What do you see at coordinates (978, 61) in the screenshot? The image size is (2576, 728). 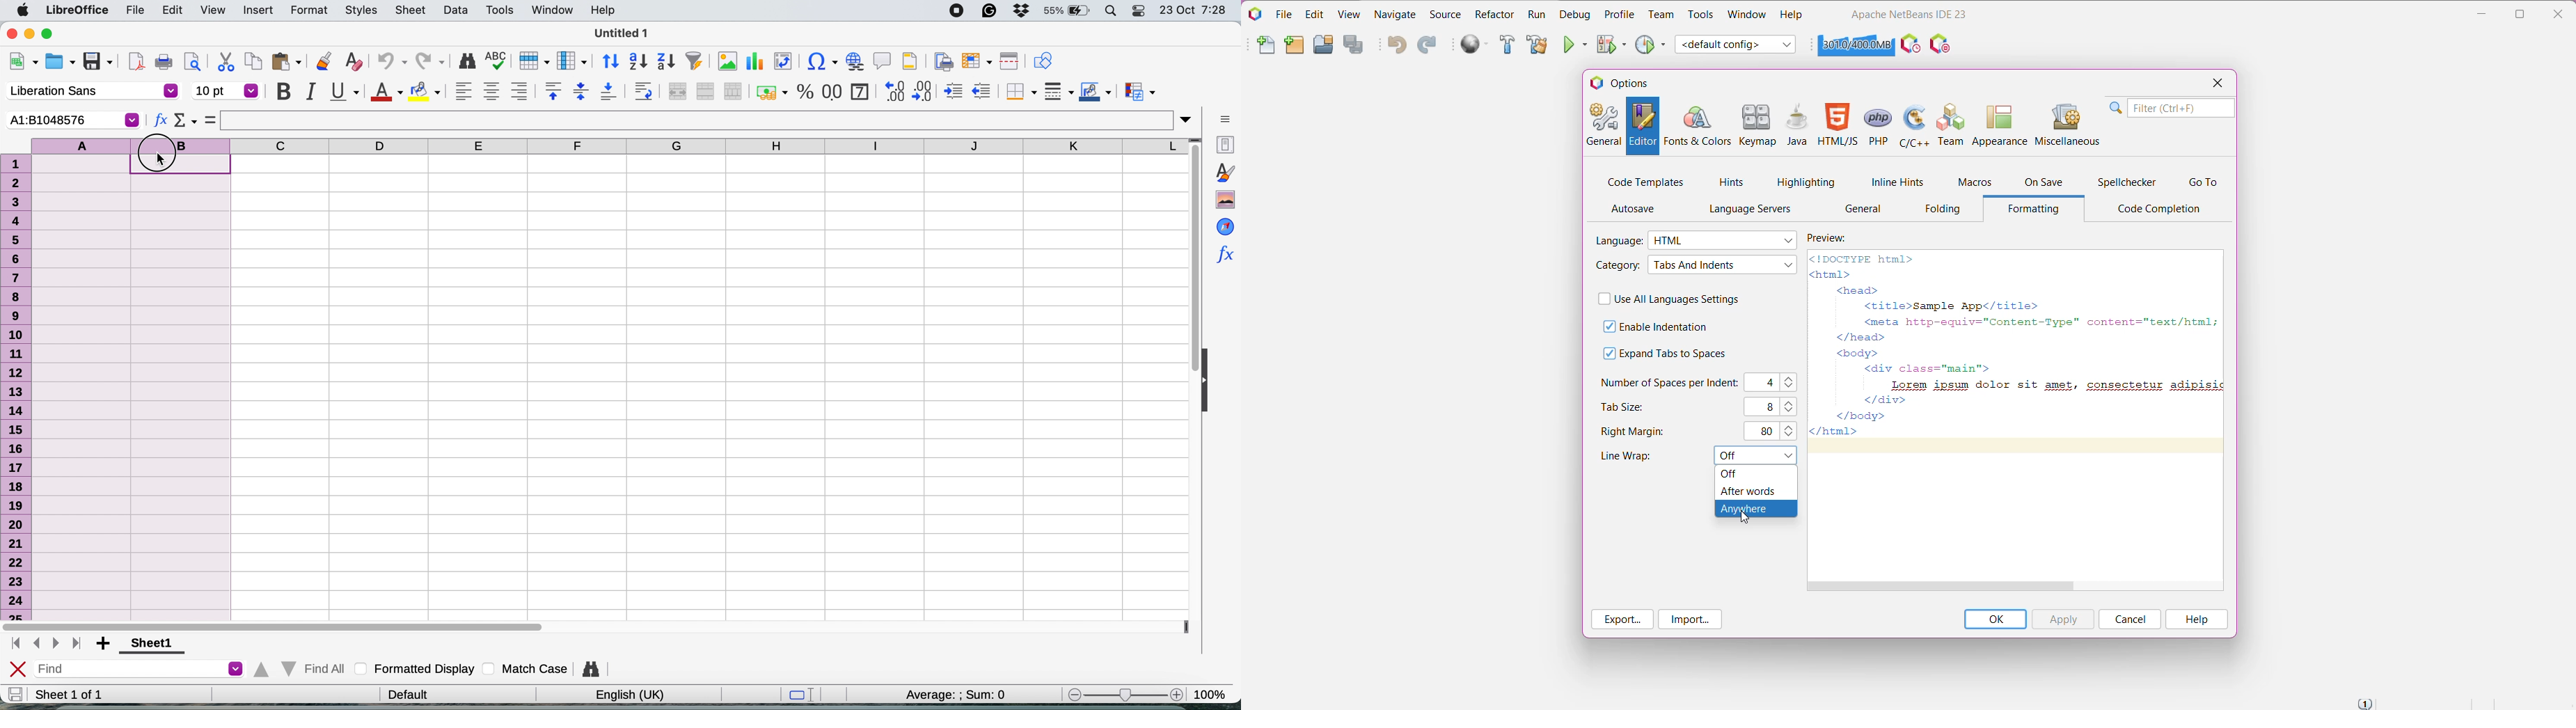 I see `freeze rows and columnbs` at bounding box center [978, 61].